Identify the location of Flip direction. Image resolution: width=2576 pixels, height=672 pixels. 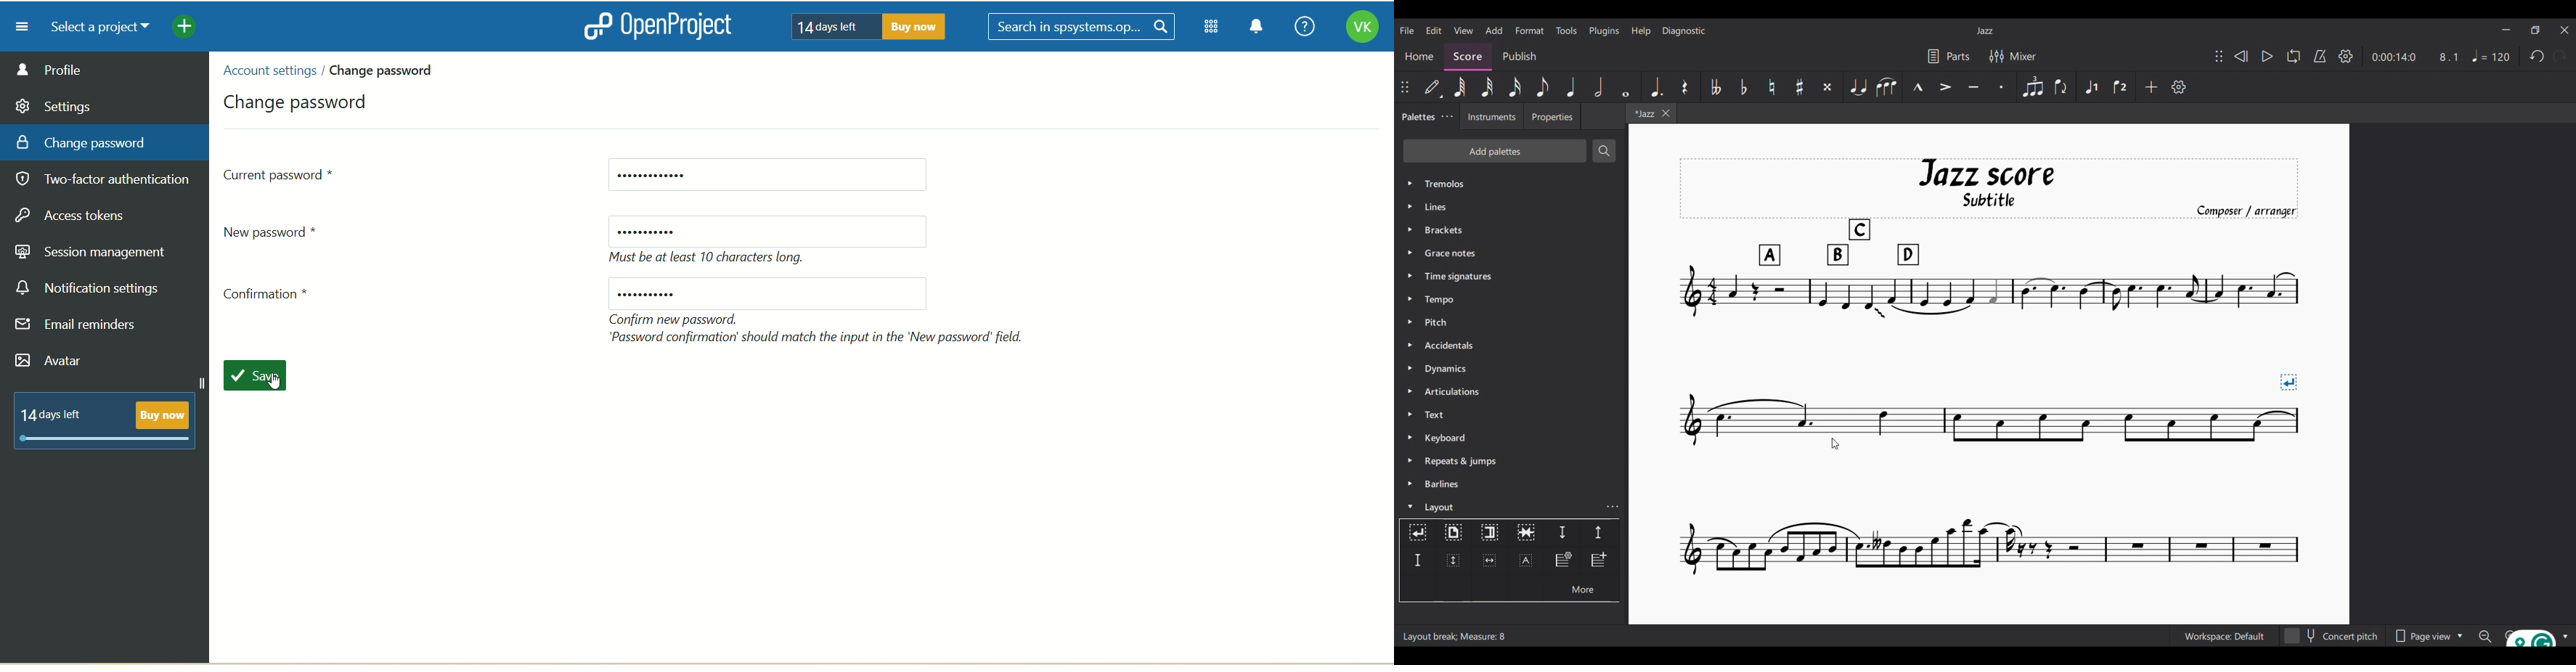
(2061, 87).